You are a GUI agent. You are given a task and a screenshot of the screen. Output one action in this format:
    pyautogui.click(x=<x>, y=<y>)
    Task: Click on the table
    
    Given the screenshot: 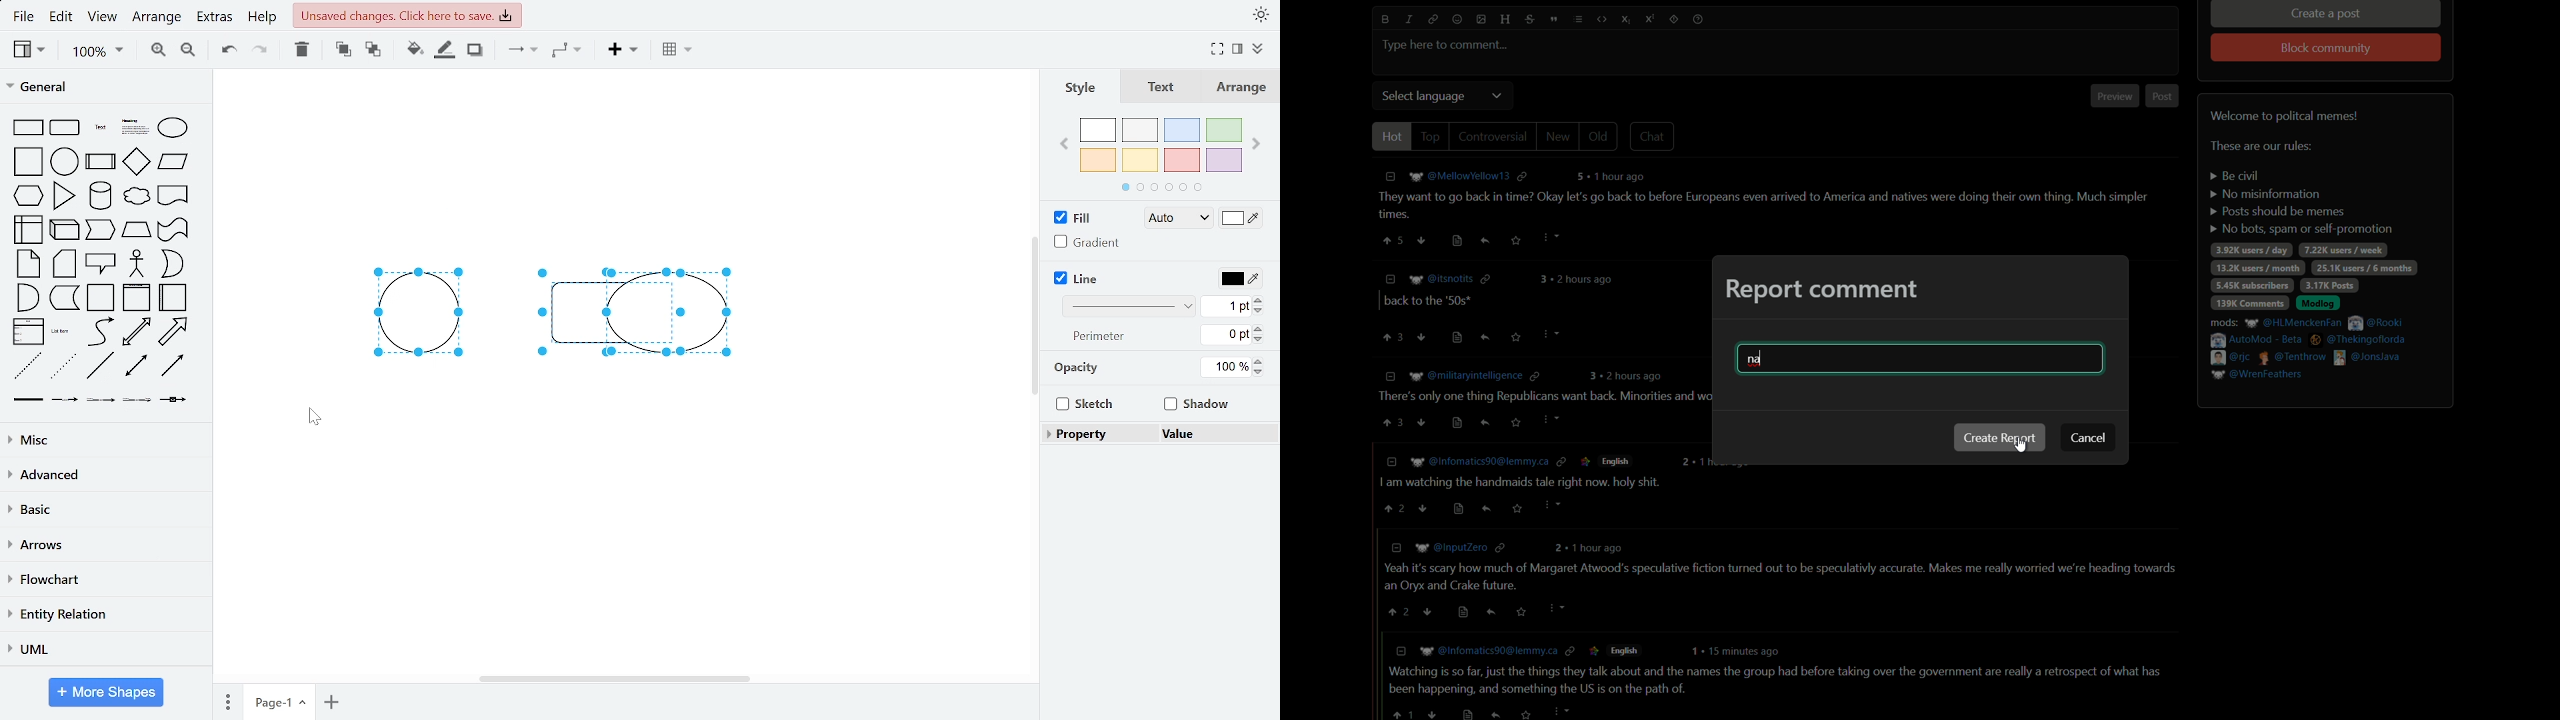 What is the action you would take?
    pyautogui.click(x=674, y=51)
    